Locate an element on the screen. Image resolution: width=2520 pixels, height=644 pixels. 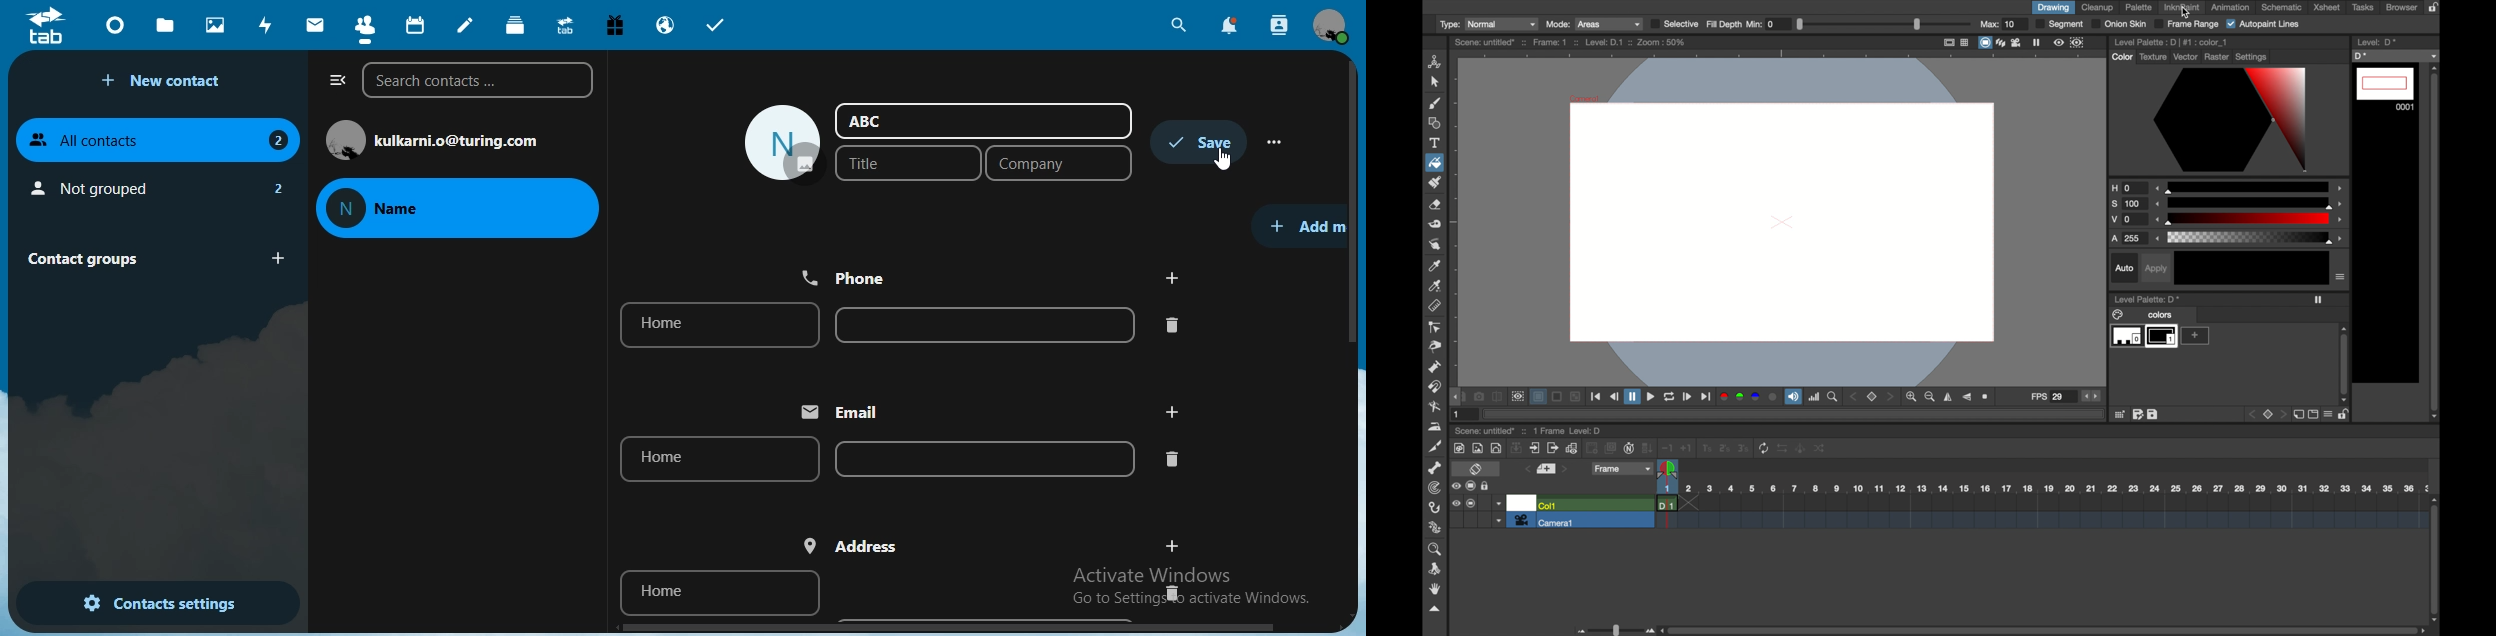
phone is located at coordinates (849, 276).